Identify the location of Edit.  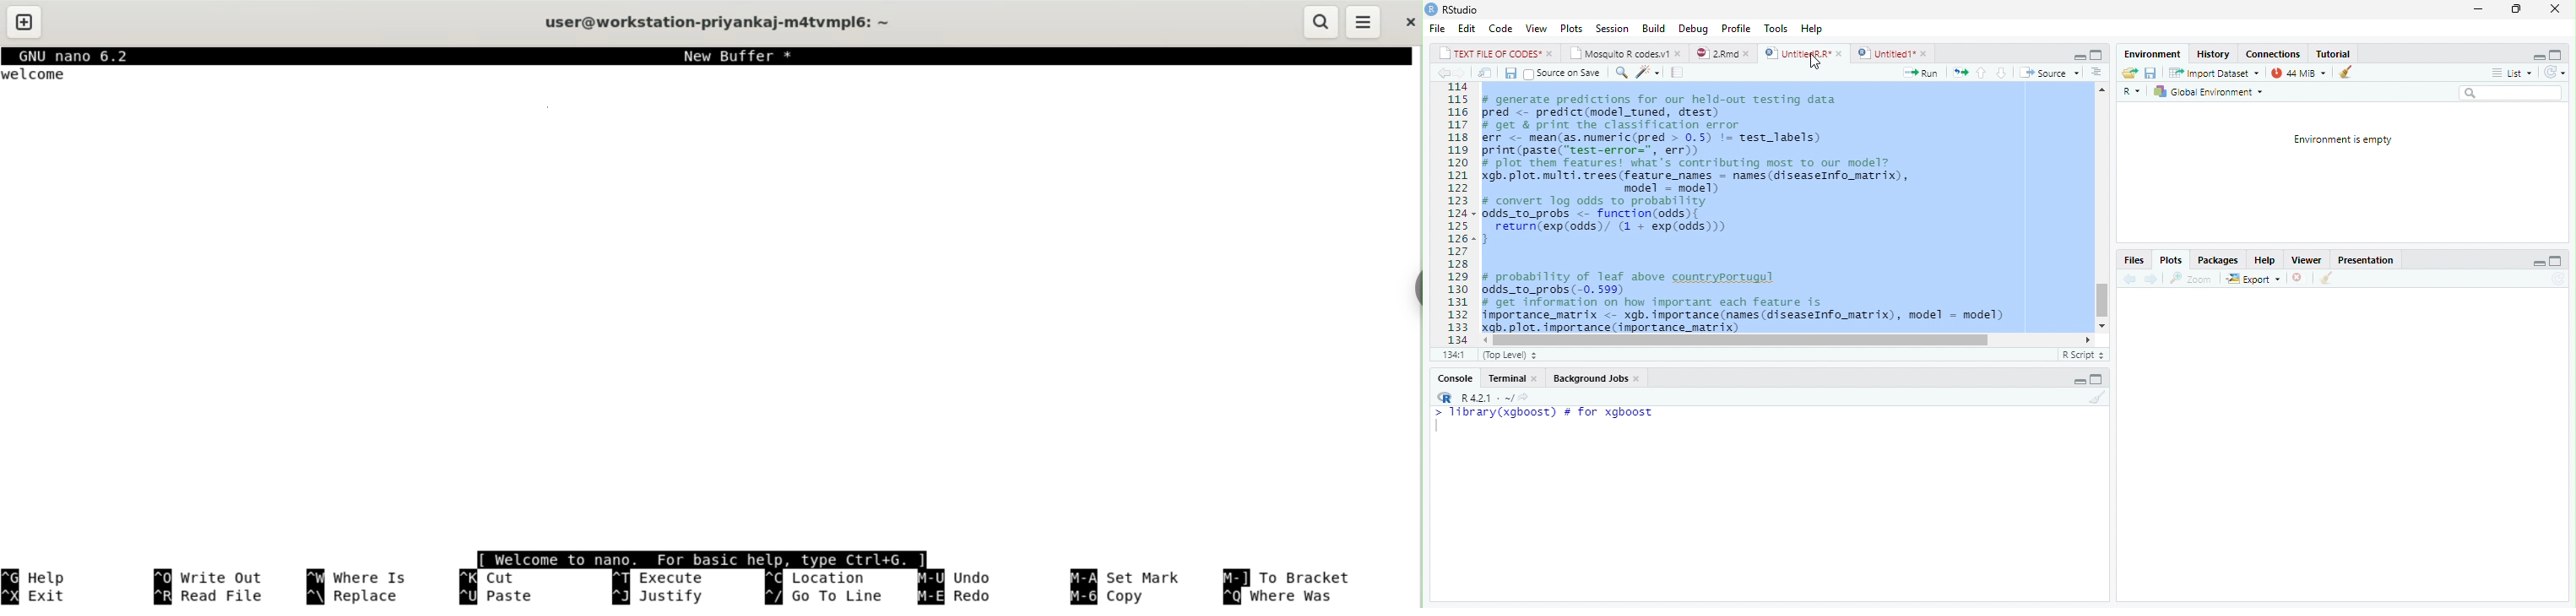
(1465, 28).